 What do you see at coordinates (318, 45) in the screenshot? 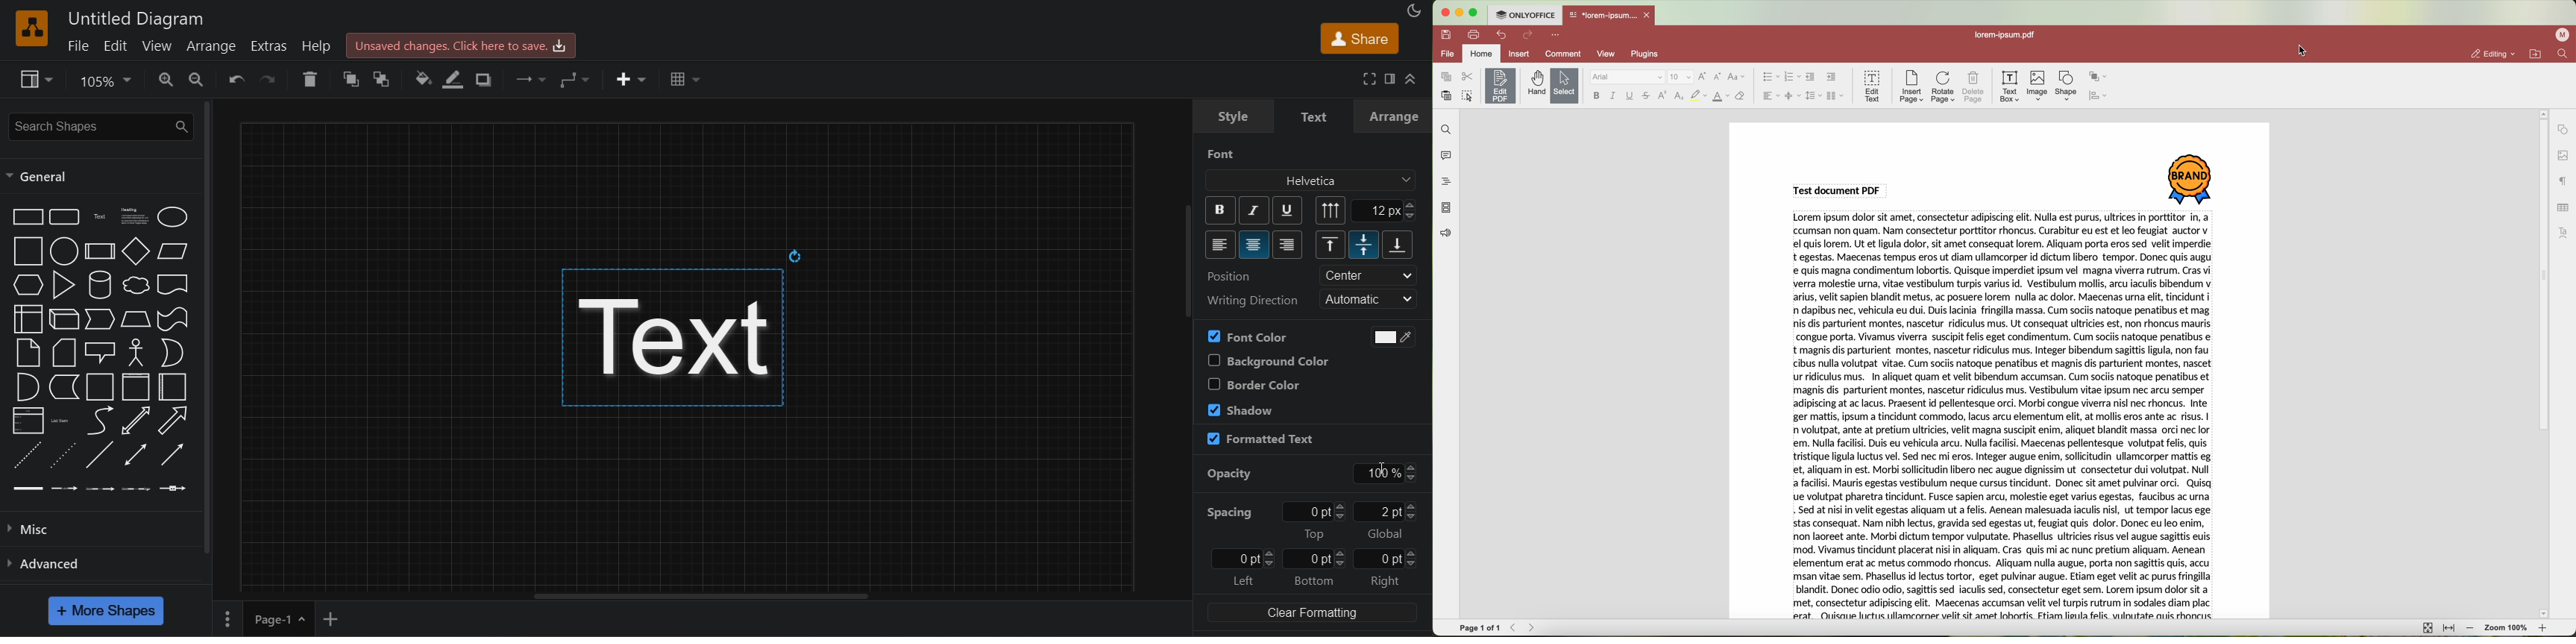
I see `help` at bounding box center [318, 45].